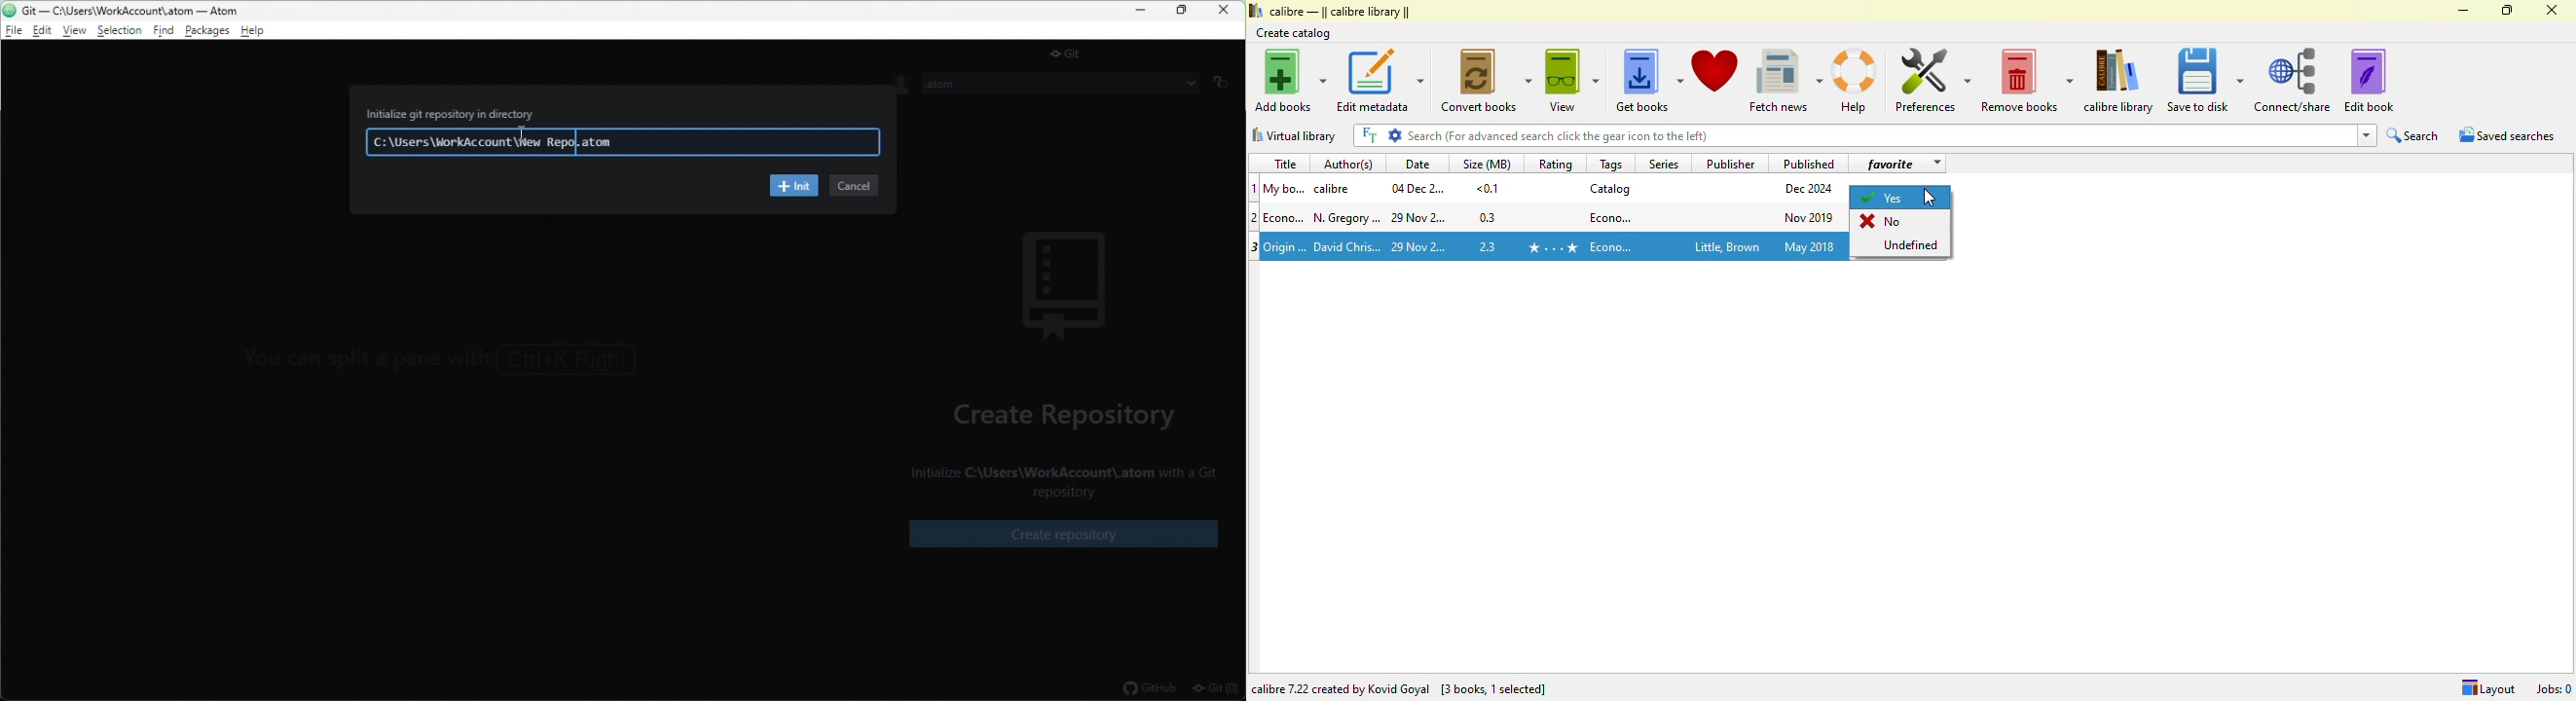 This screenshot has height=728, width=2576. I want to click on publish date, so click(1811, 216).